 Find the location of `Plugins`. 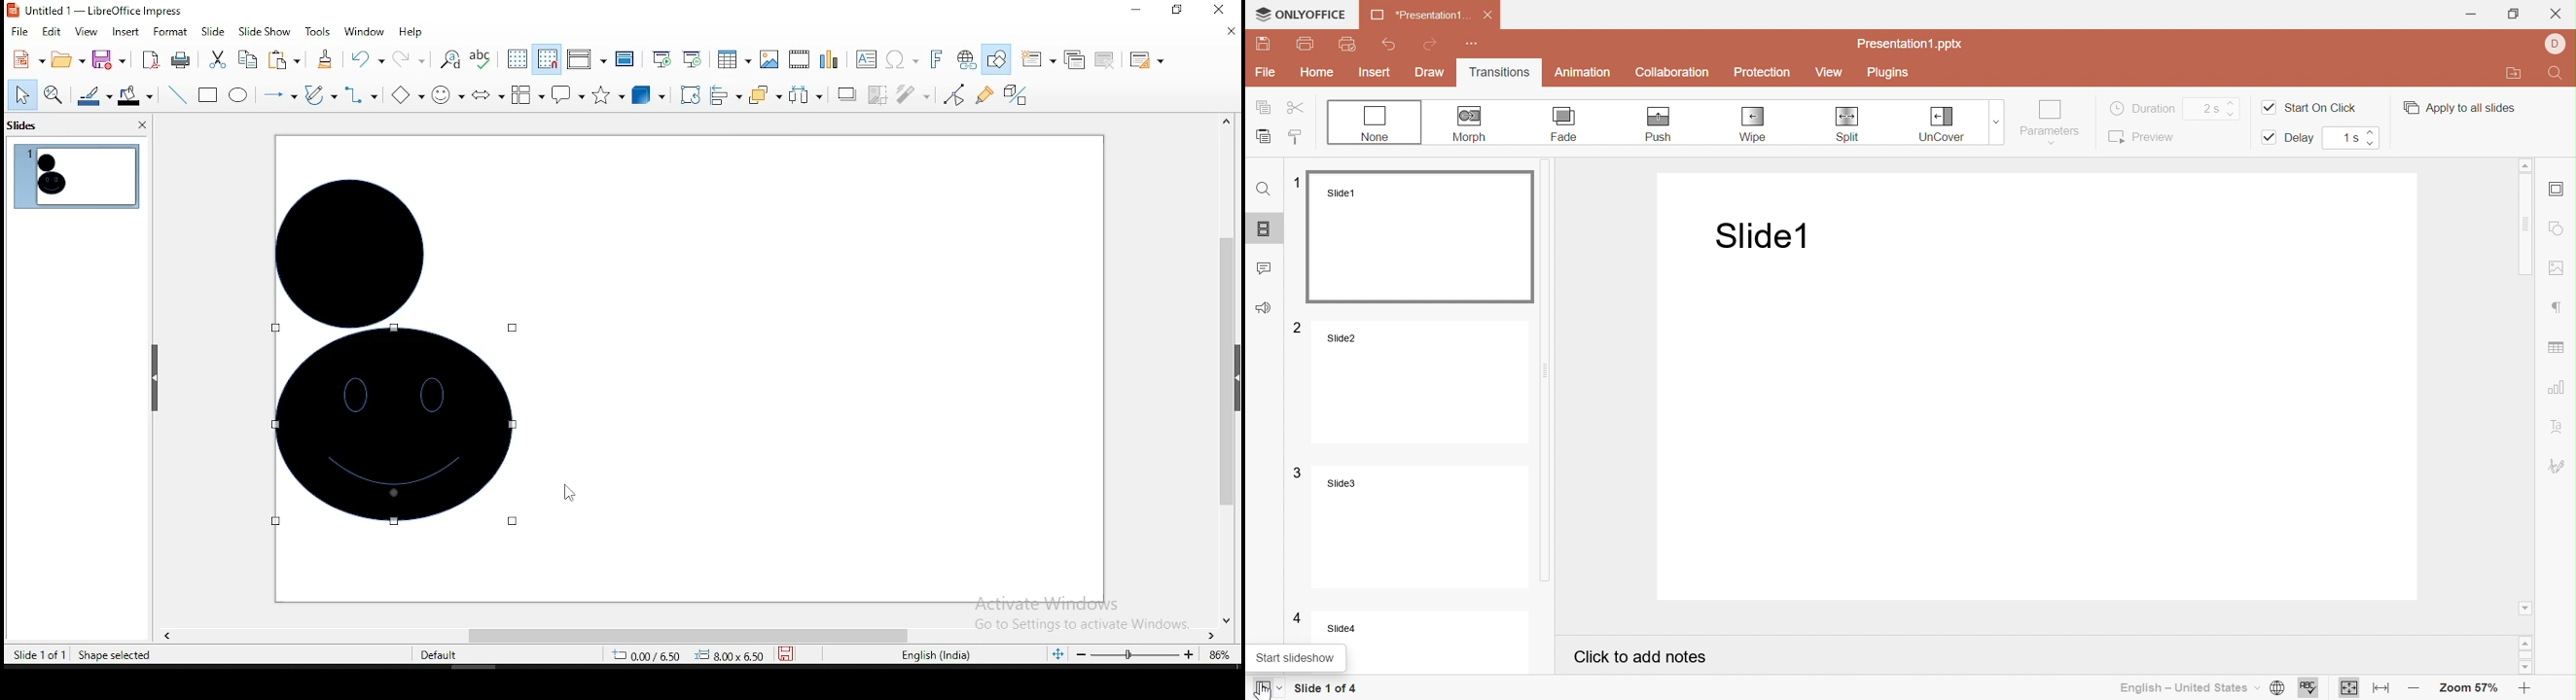

Plugins is located at coordinates (1886, 72).